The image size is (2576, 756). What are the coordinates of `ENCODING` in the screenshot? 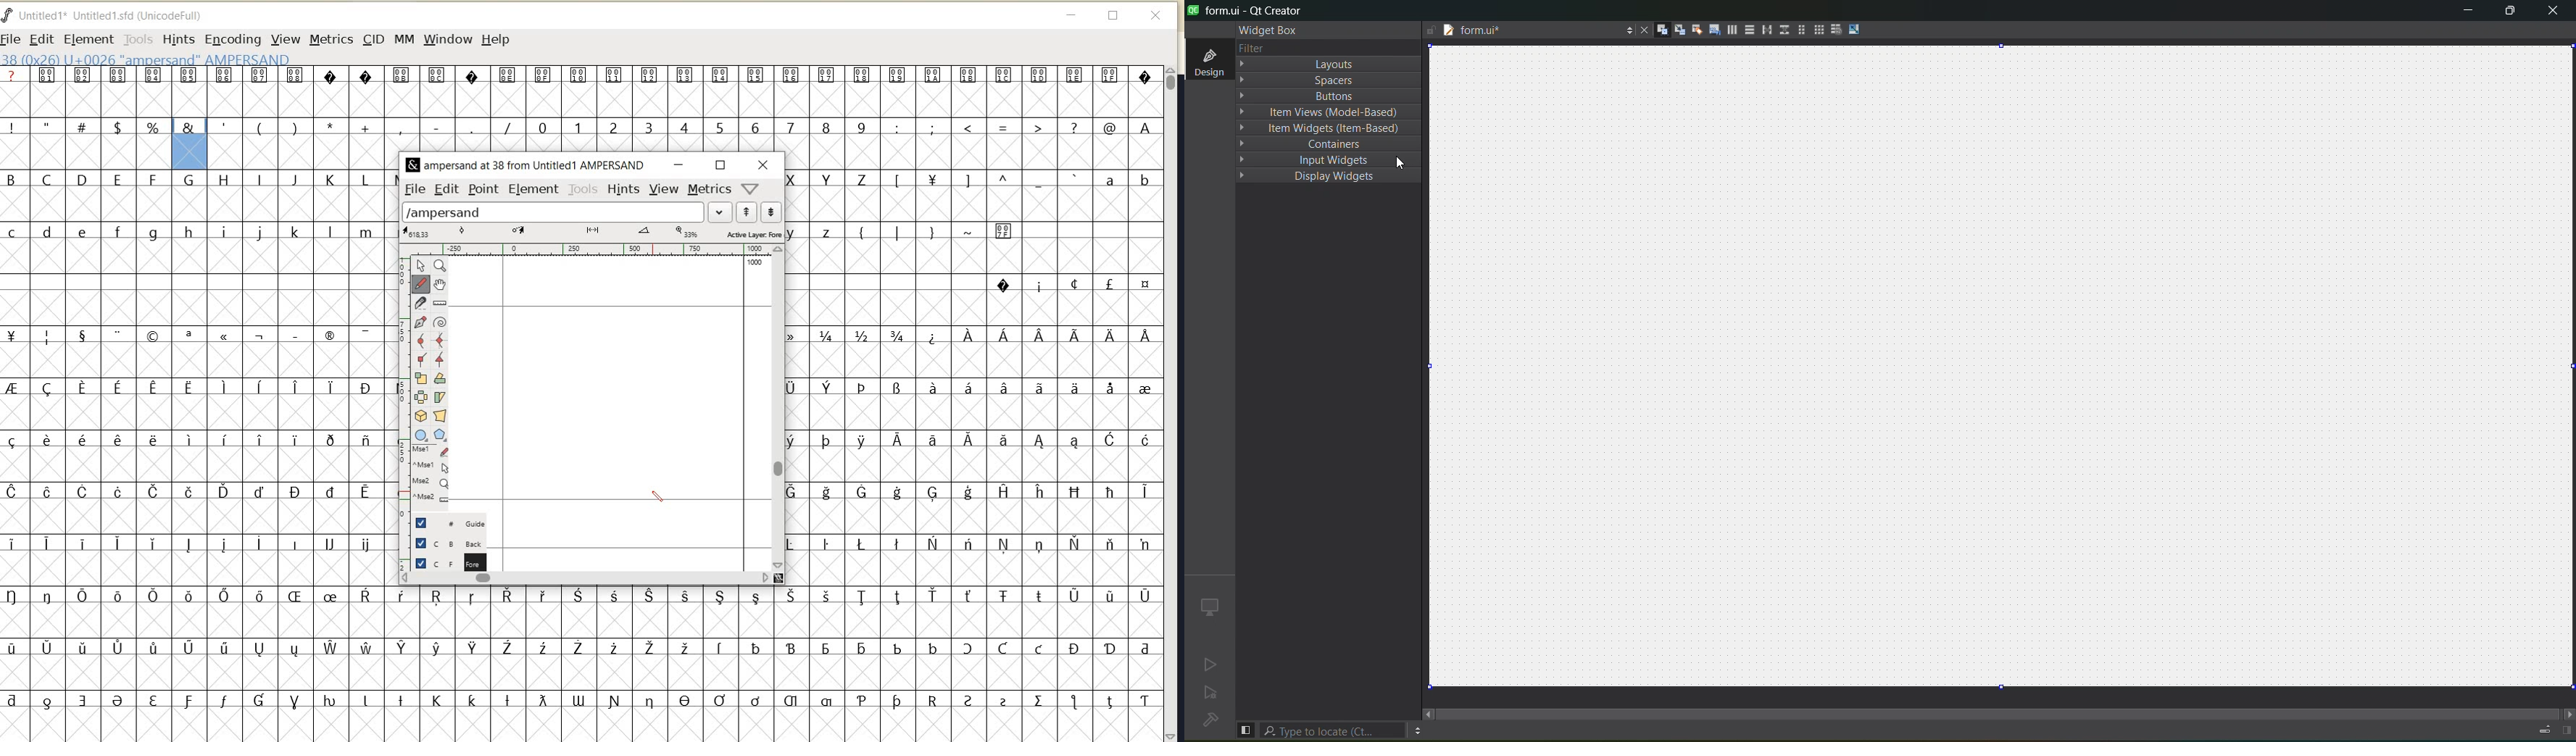 It's located at (232, 40).